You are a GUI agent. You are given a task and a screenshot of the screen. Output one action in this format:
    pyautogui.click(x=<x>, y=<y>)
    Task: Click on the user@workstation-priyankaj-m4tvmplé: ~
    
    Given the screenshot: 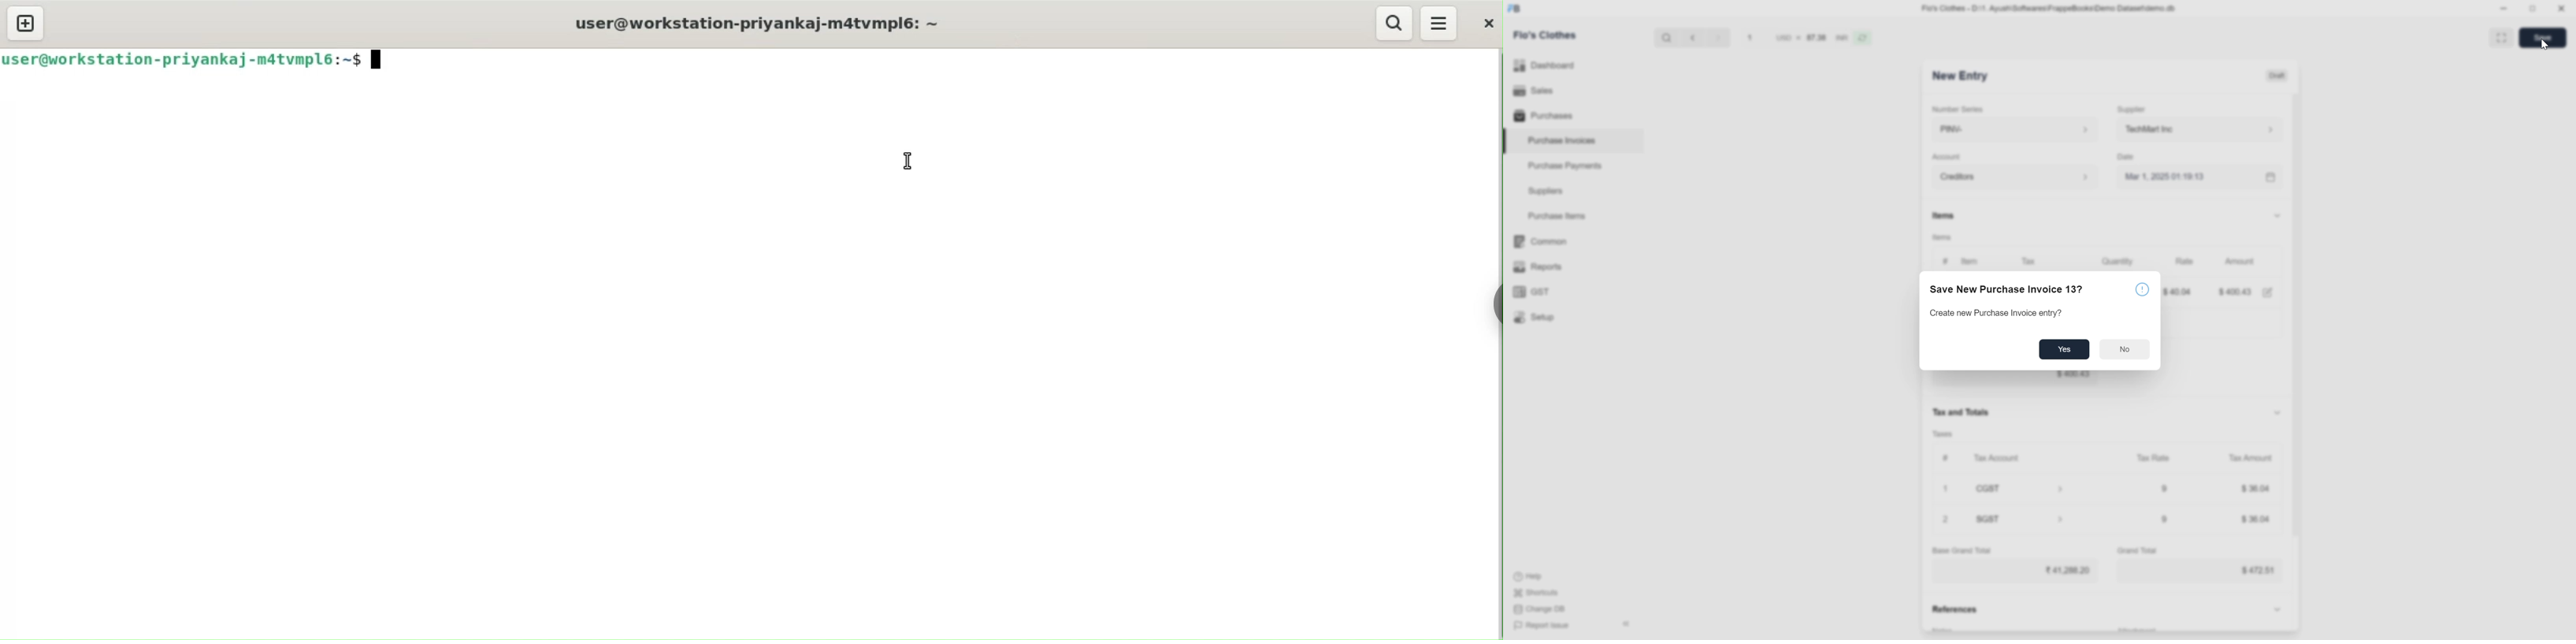 What is the action you would take?
    pyautogui.click(x=767, y=31)
    